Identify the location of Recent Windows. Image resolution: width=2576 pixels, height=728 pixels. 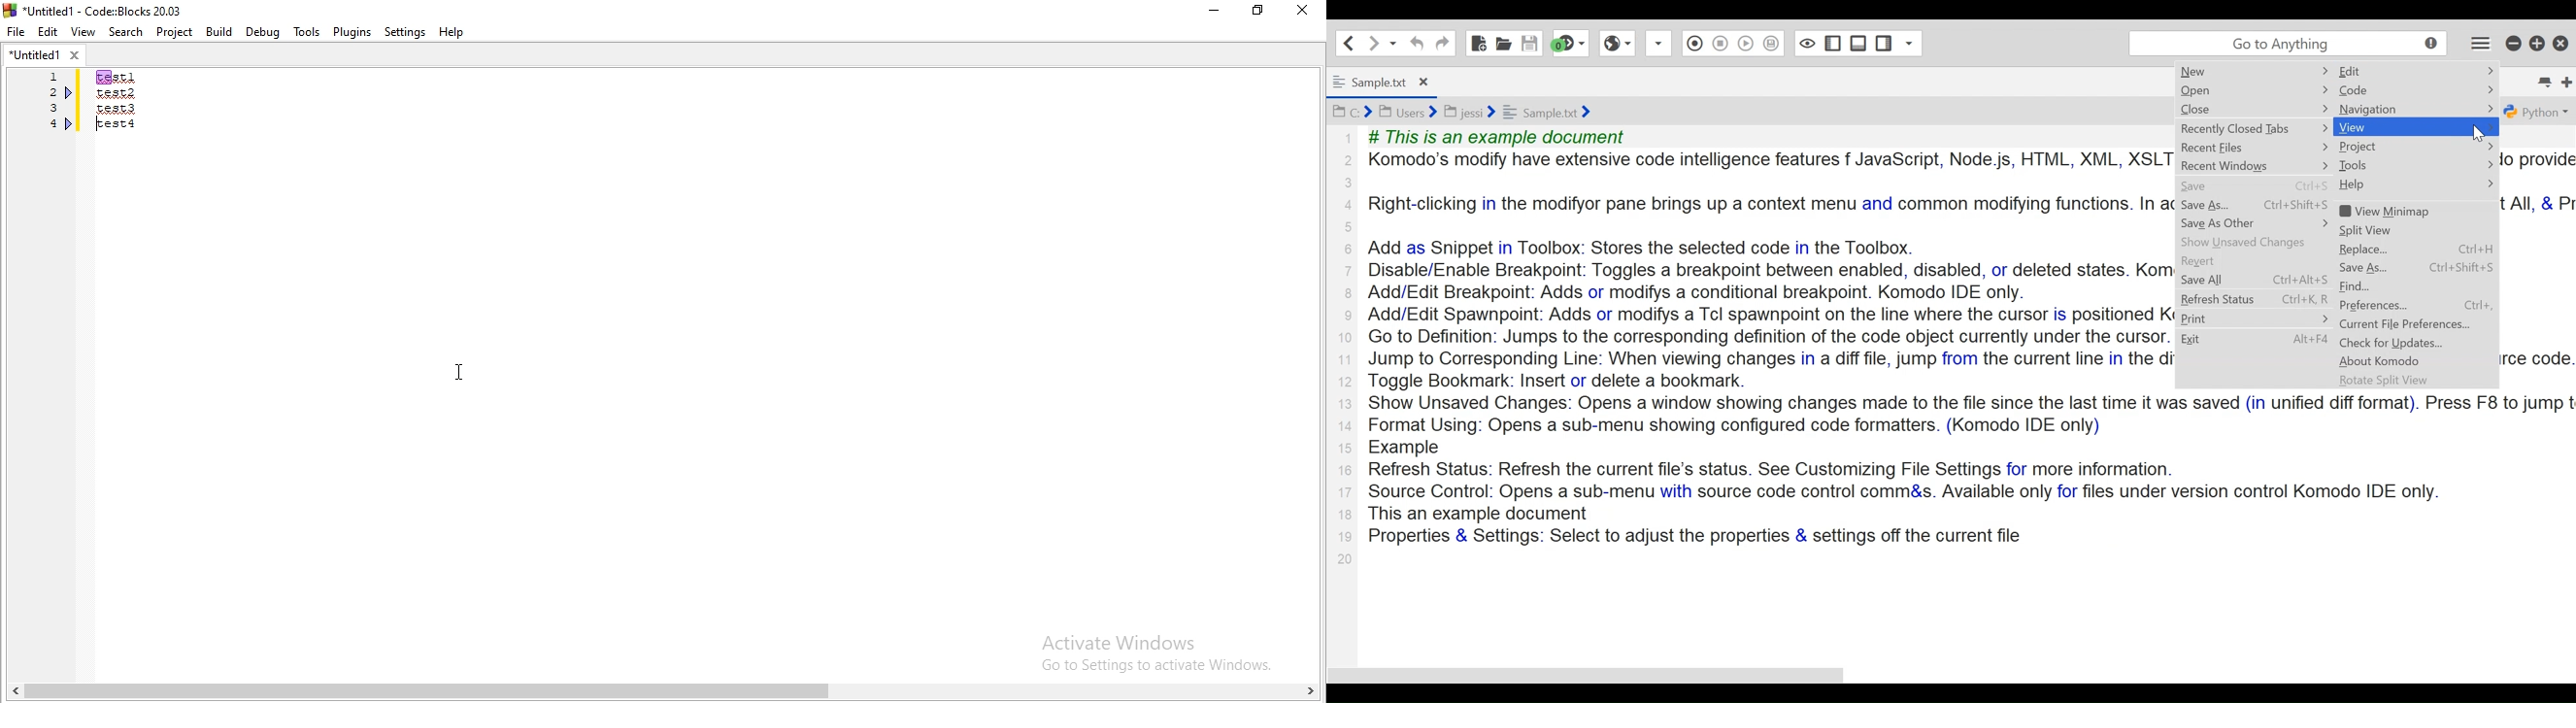
(2240, 167).